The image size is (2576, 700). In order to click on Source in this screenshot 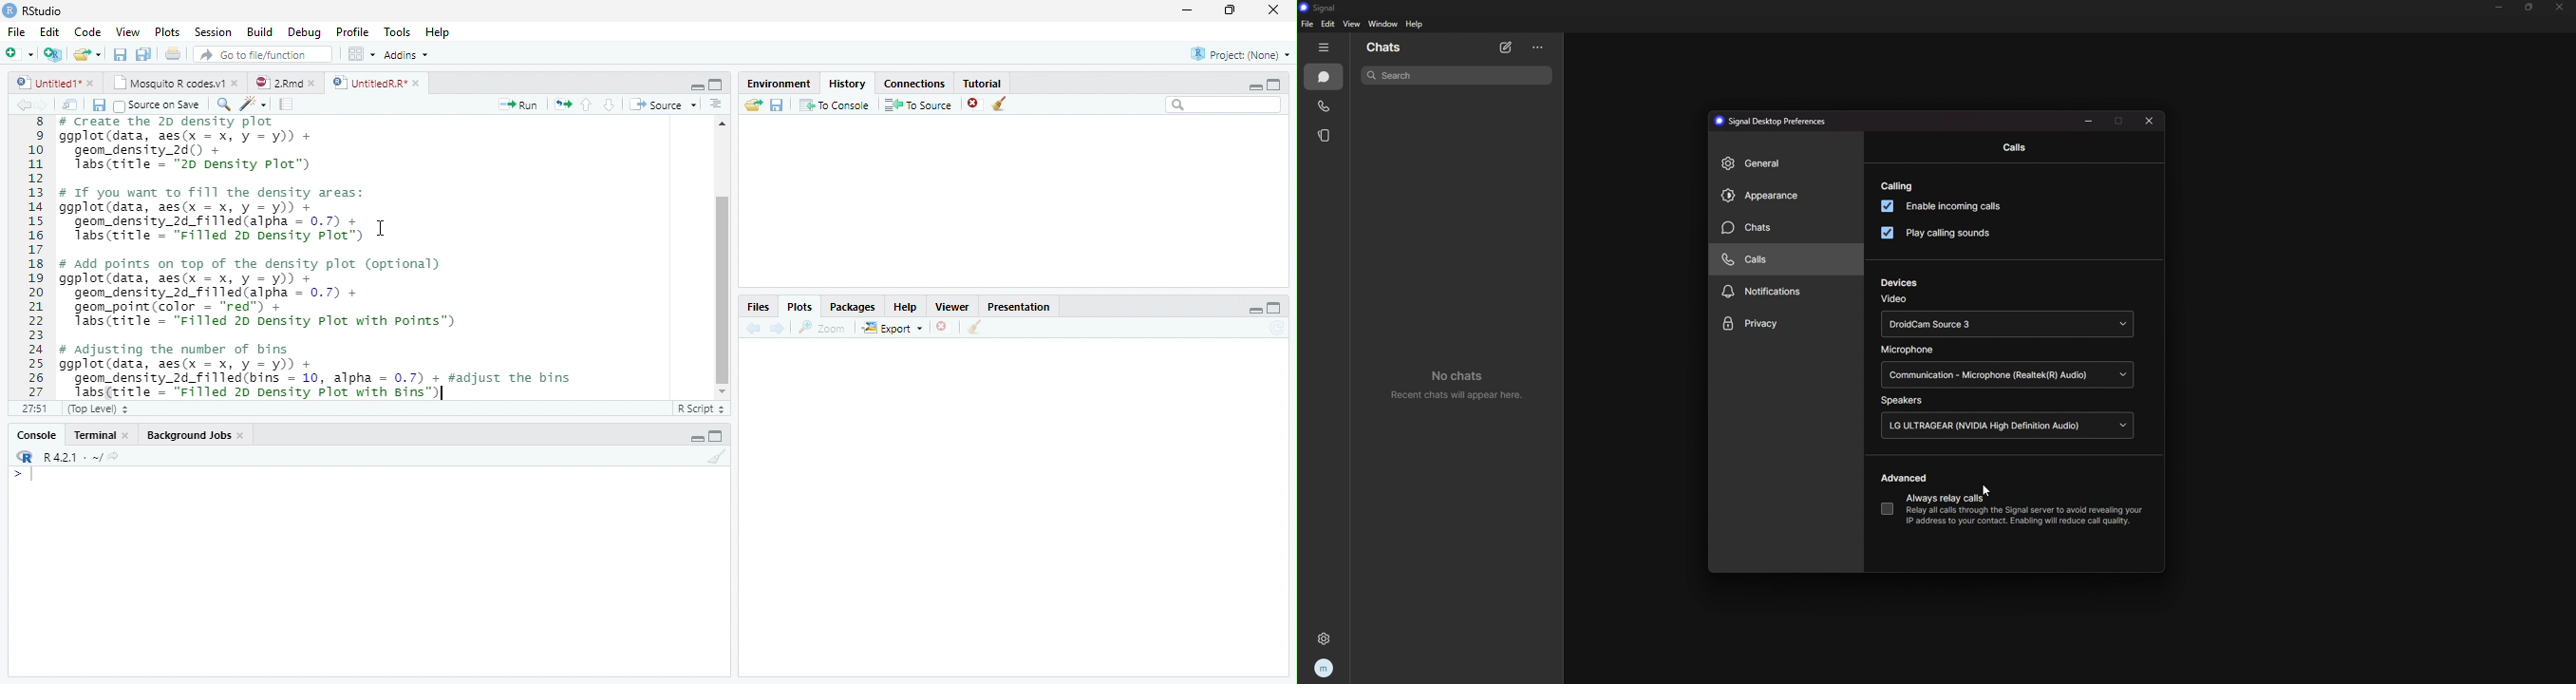, I will do `click(663, 104)`.